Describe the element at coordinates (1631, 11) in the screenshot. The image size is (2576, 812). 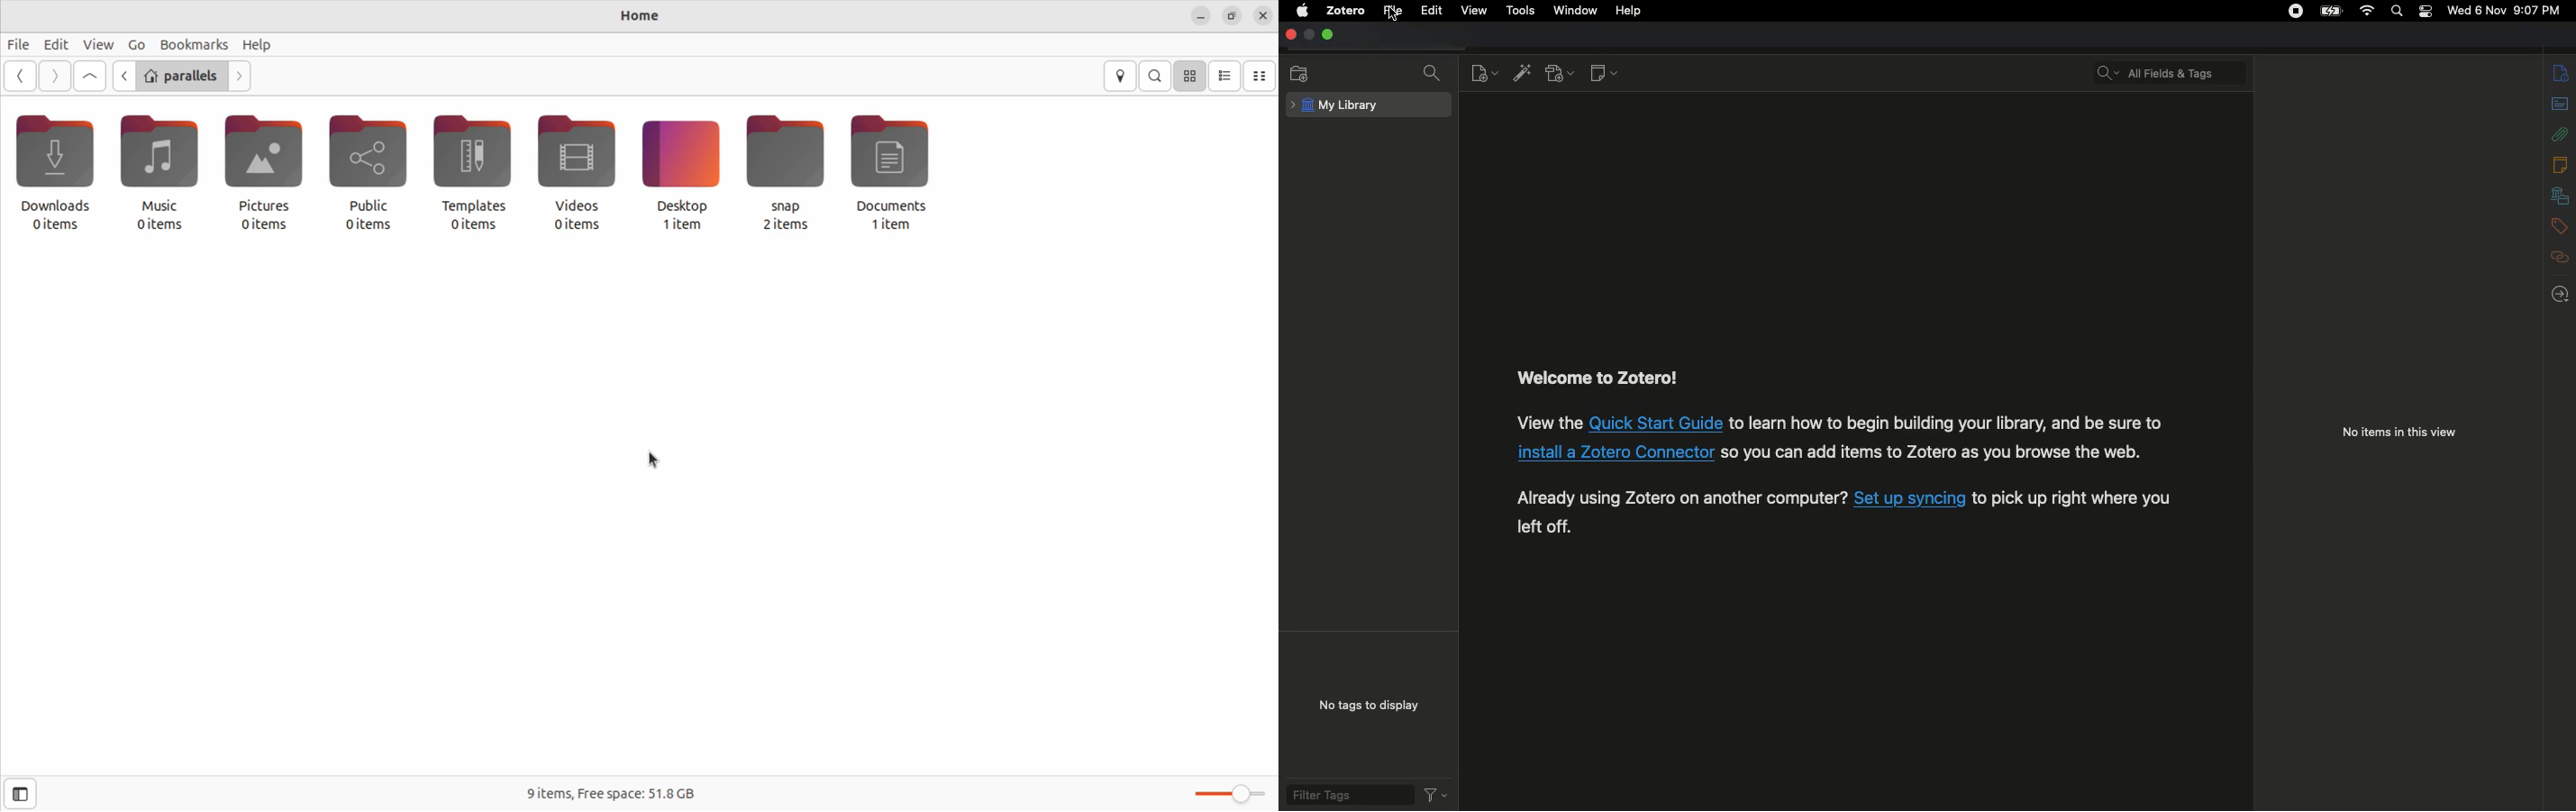
I see `Help` at that location.